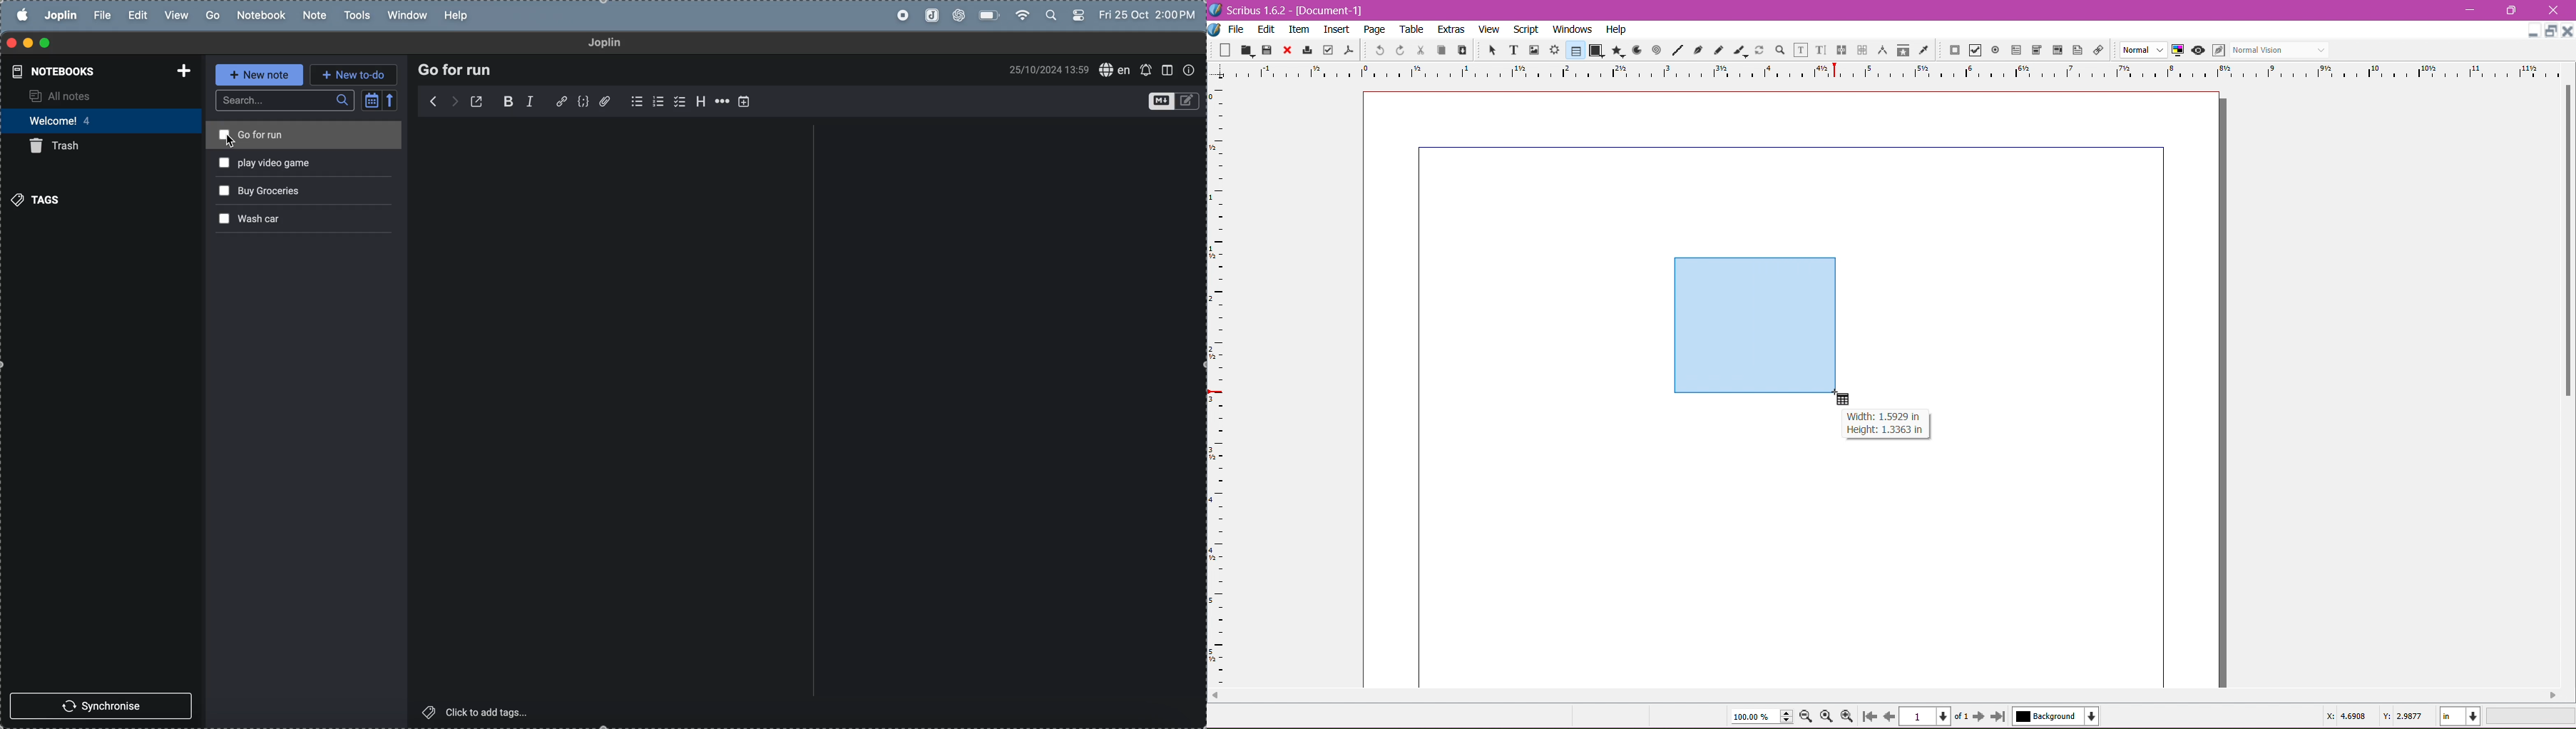  Describe the element at coordinates (1881, 432) in the screenshot. I see `Height: 1.3363 in` at that location.